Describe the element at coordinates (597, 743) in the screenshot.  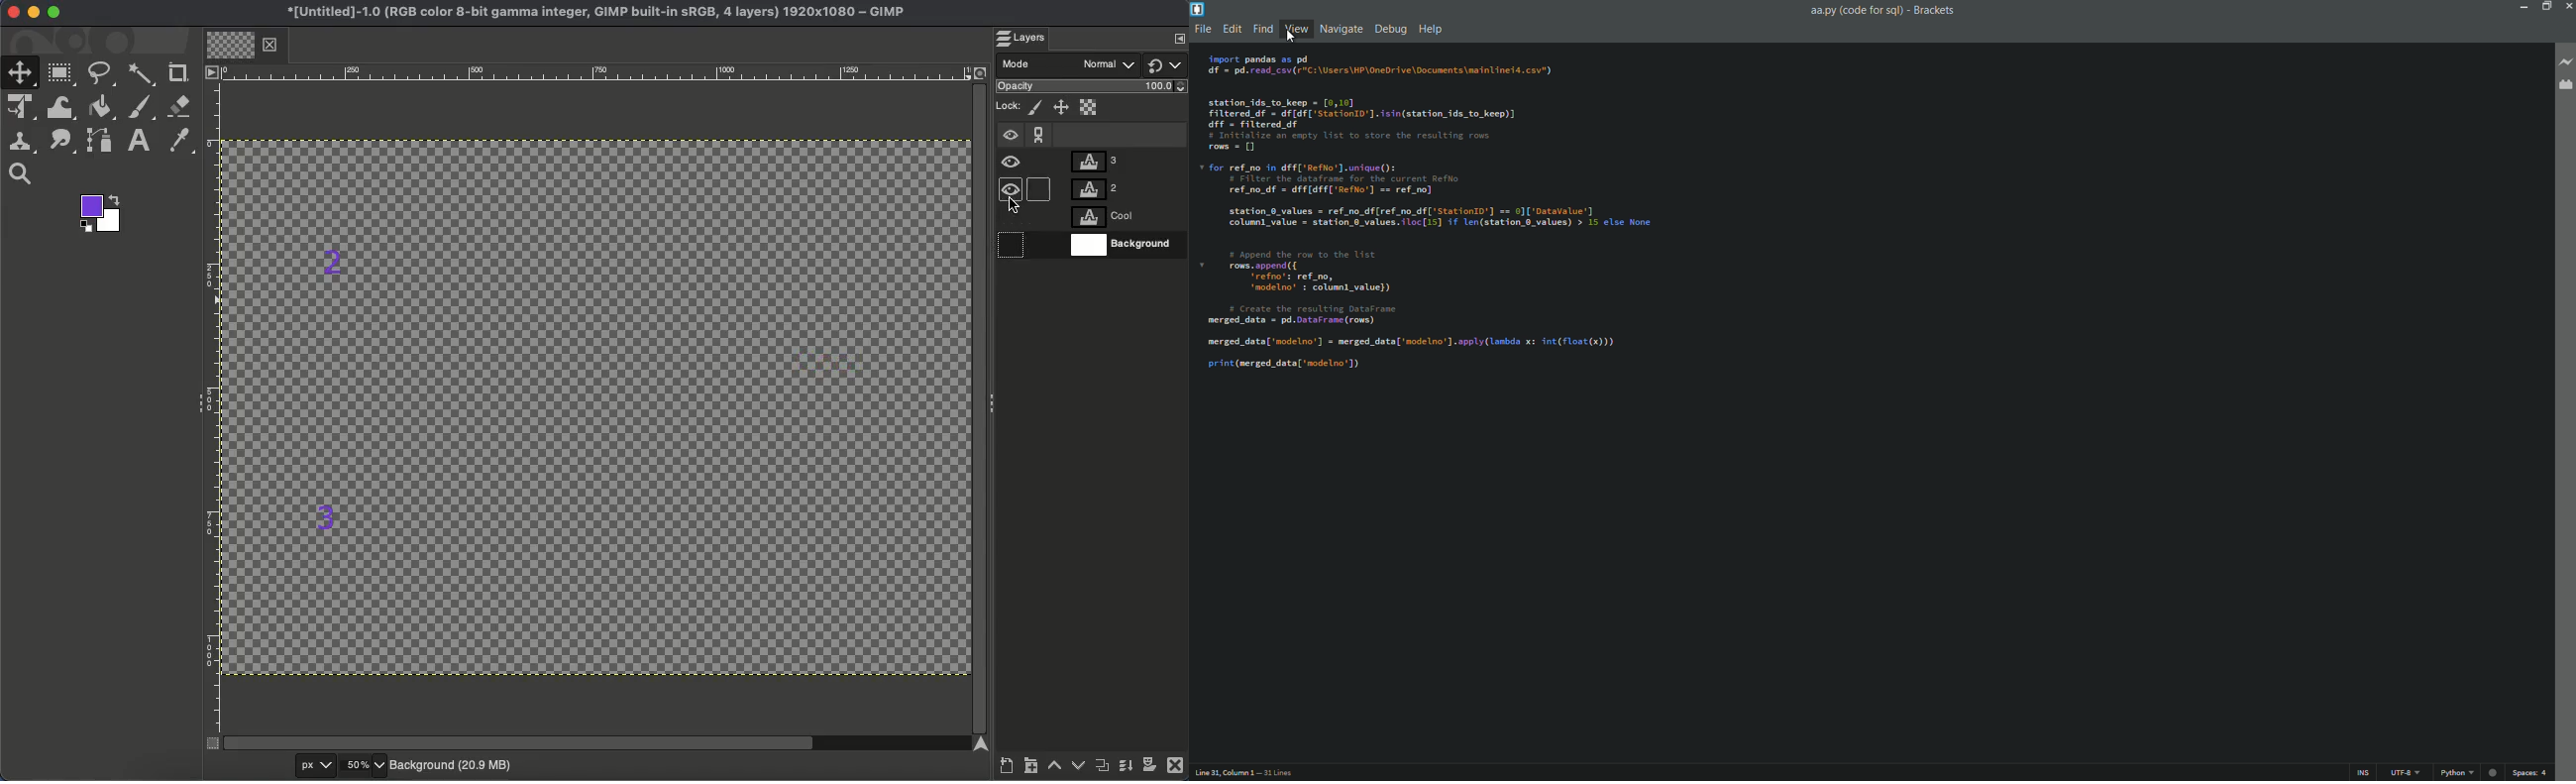
I see `Scroll` at that location.